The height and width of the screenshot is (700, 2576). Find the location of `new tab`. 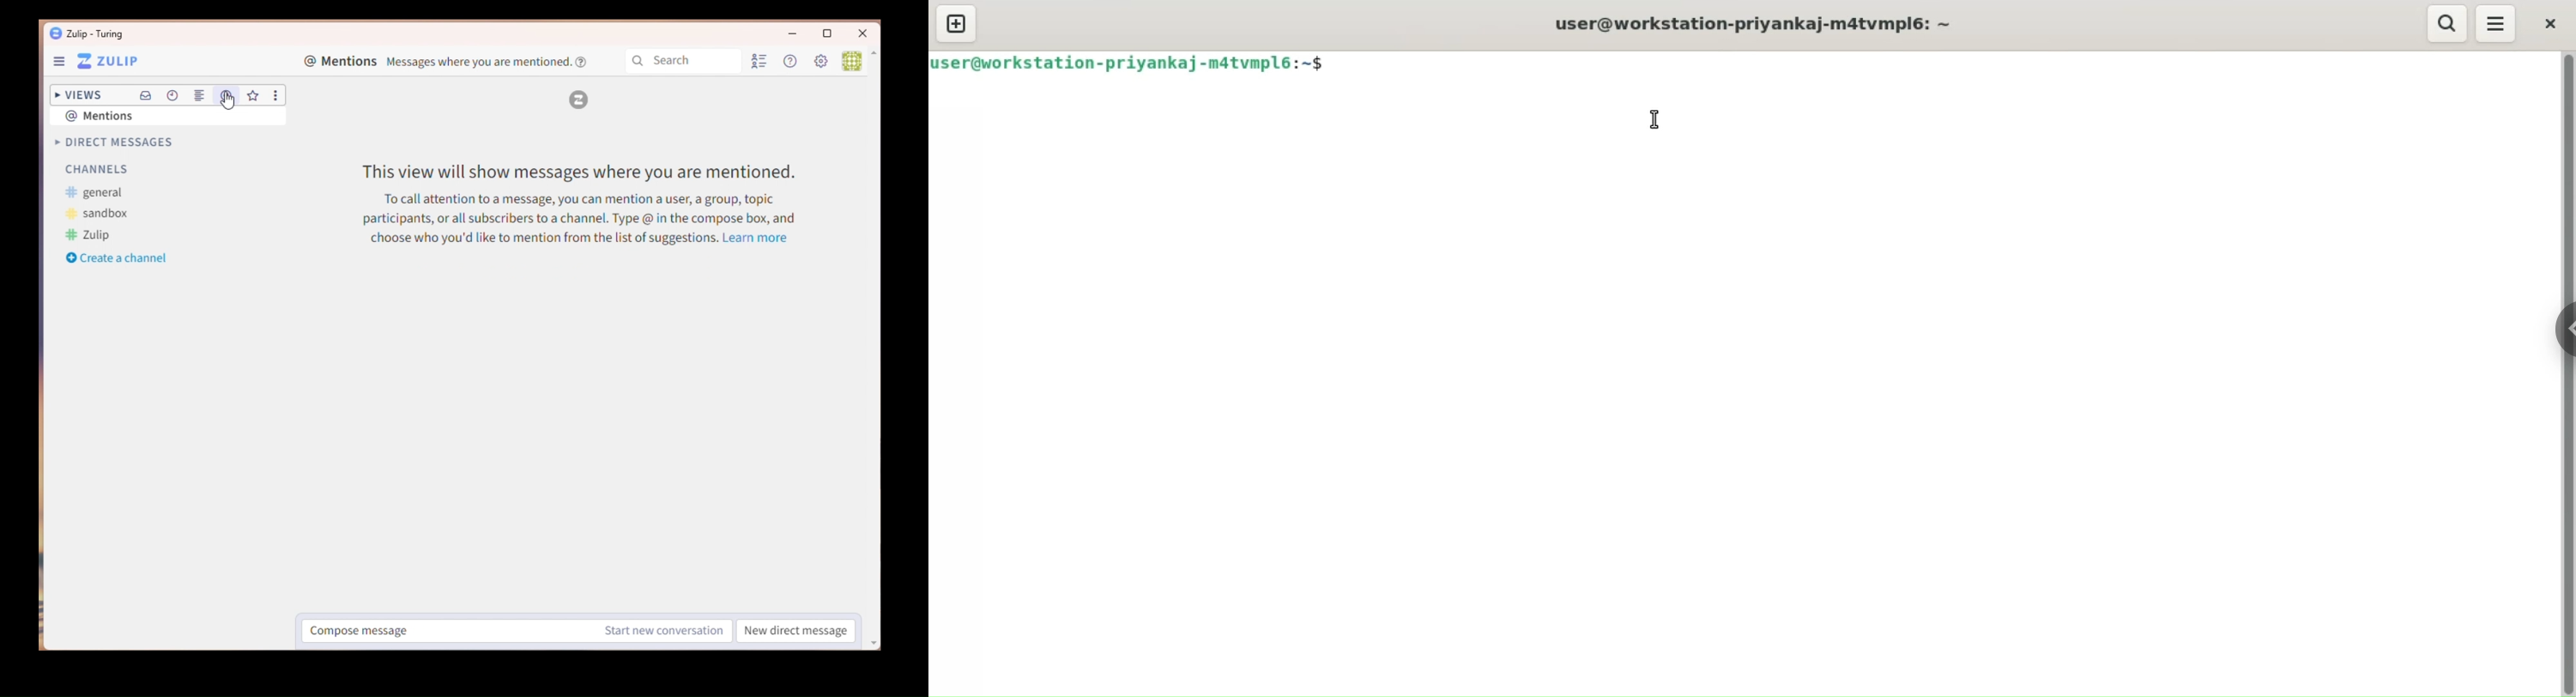

new tab is located at coordinates (957, 24).